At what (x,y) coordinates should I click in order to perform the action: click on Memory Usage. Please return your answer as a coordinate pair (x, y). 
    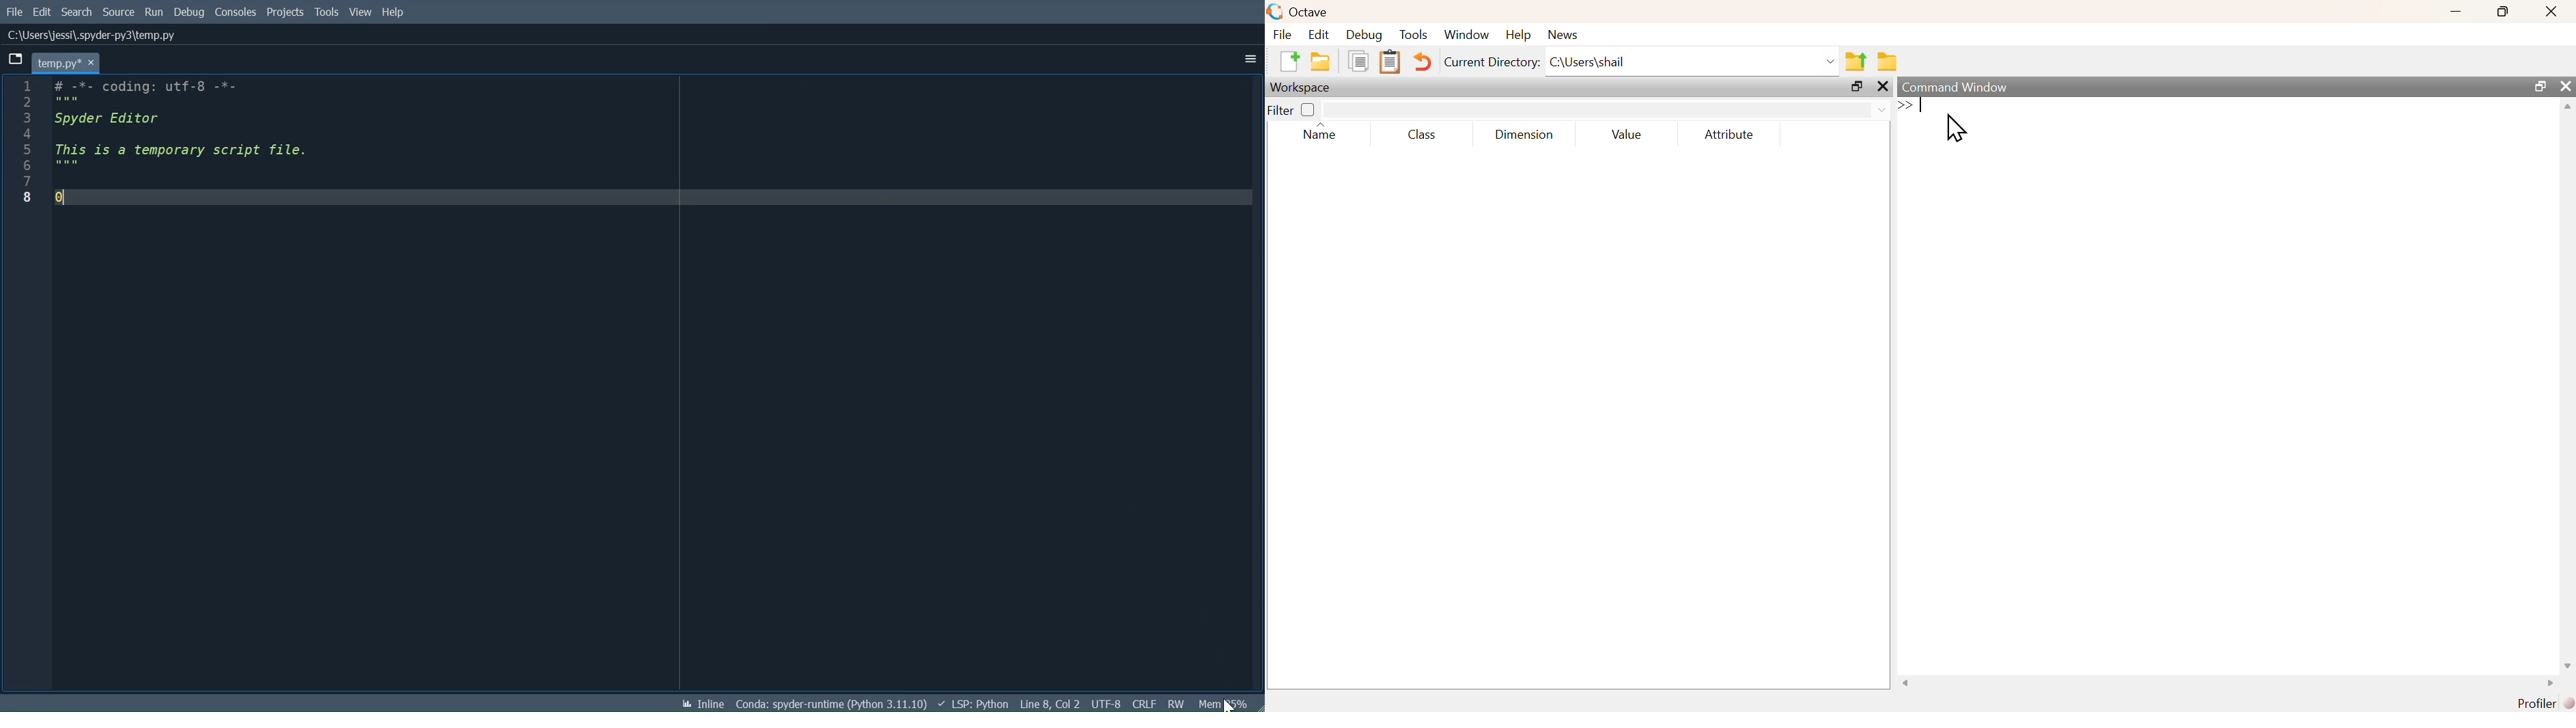
    Looking at the image, I should click on (1221, 703).